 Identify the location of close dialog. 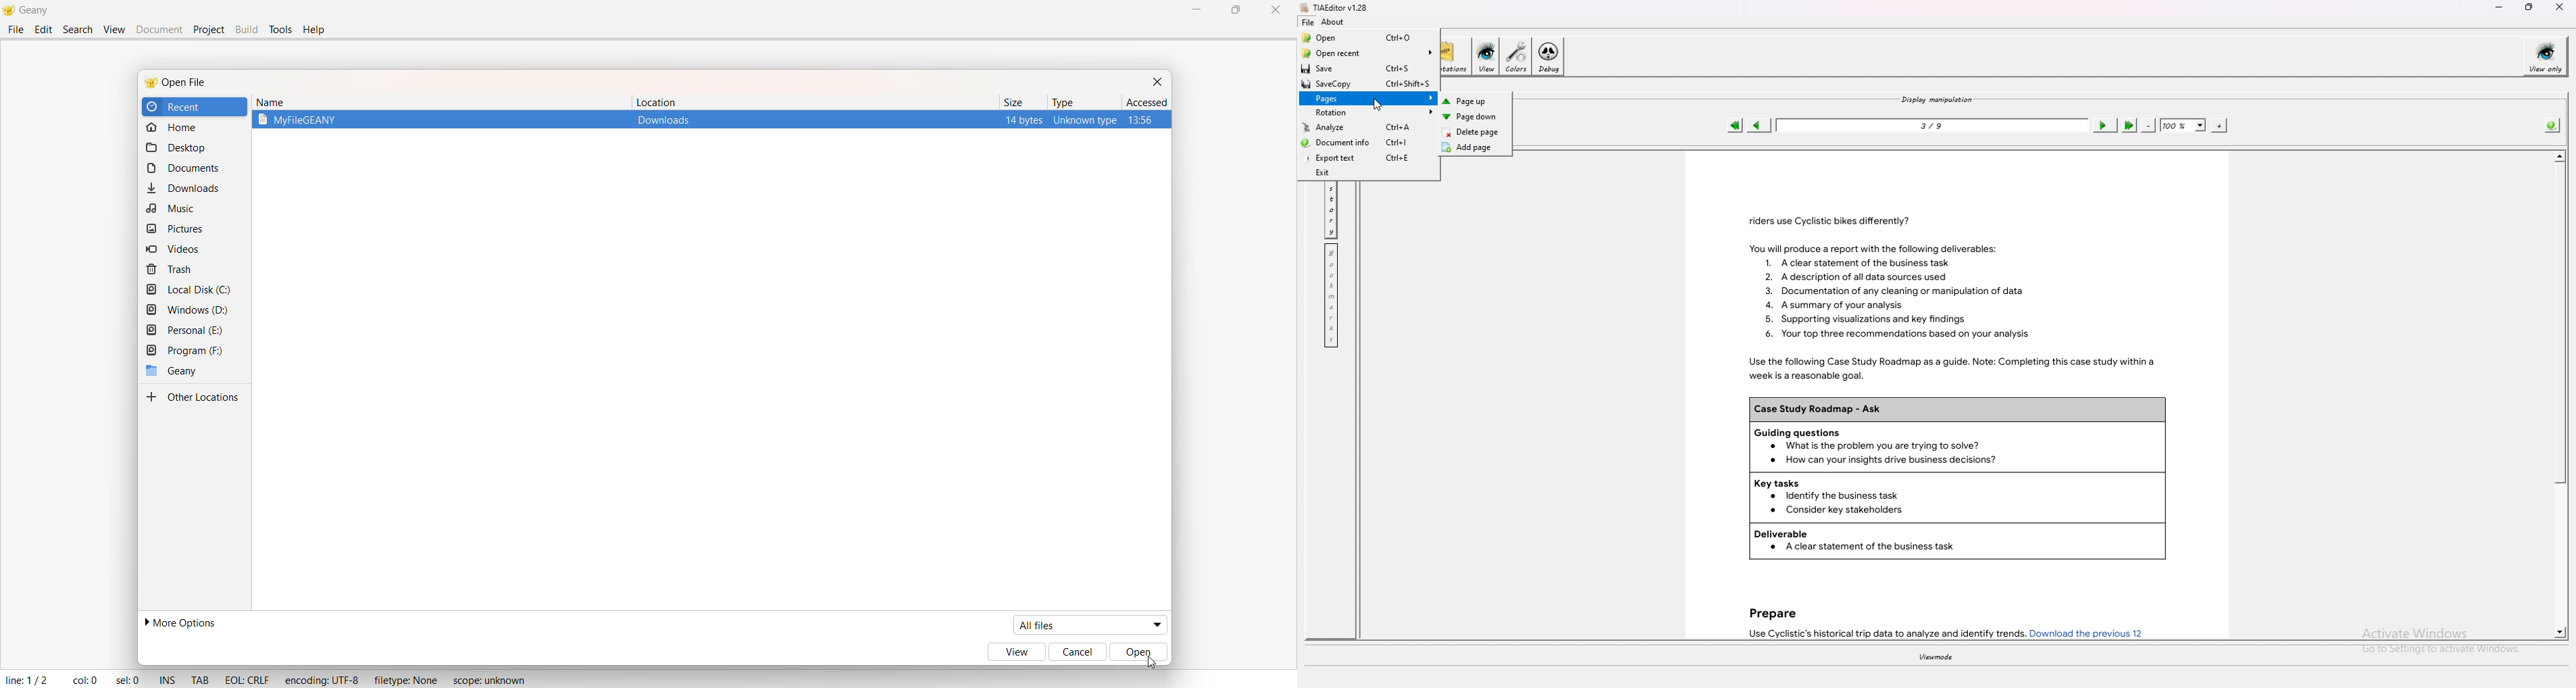
(1162, 84).